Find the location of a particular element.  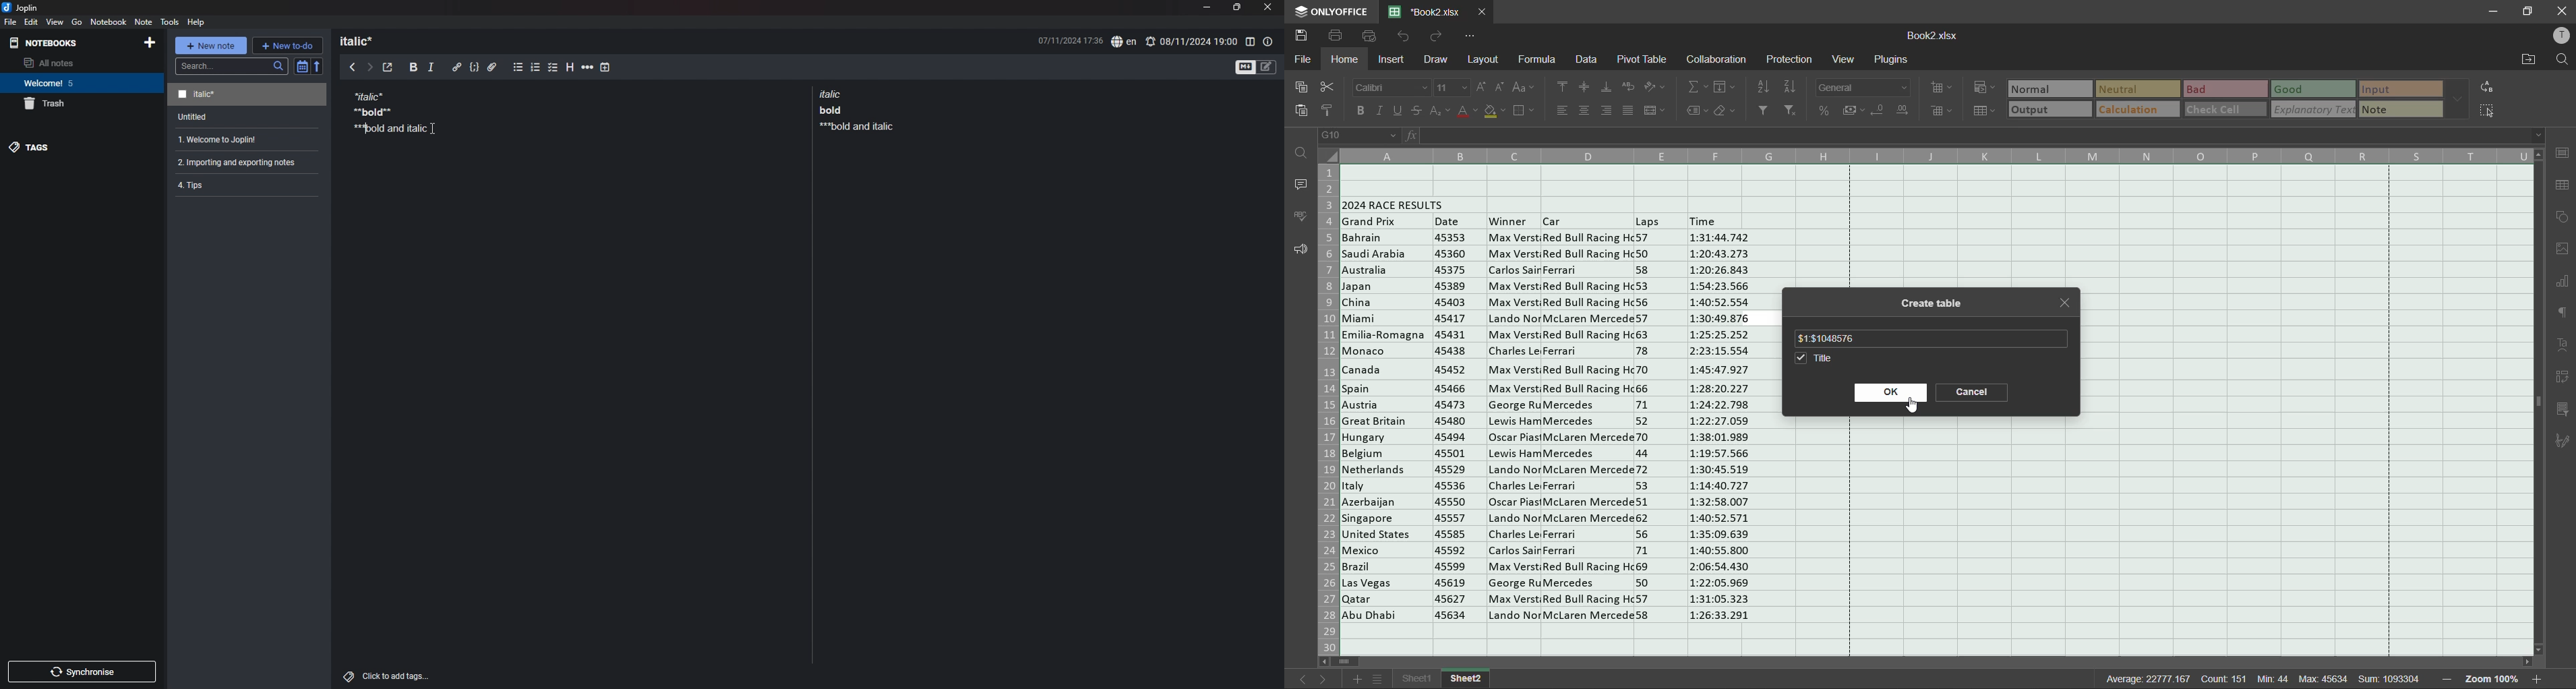

file is located at coordinates (1304, 58).